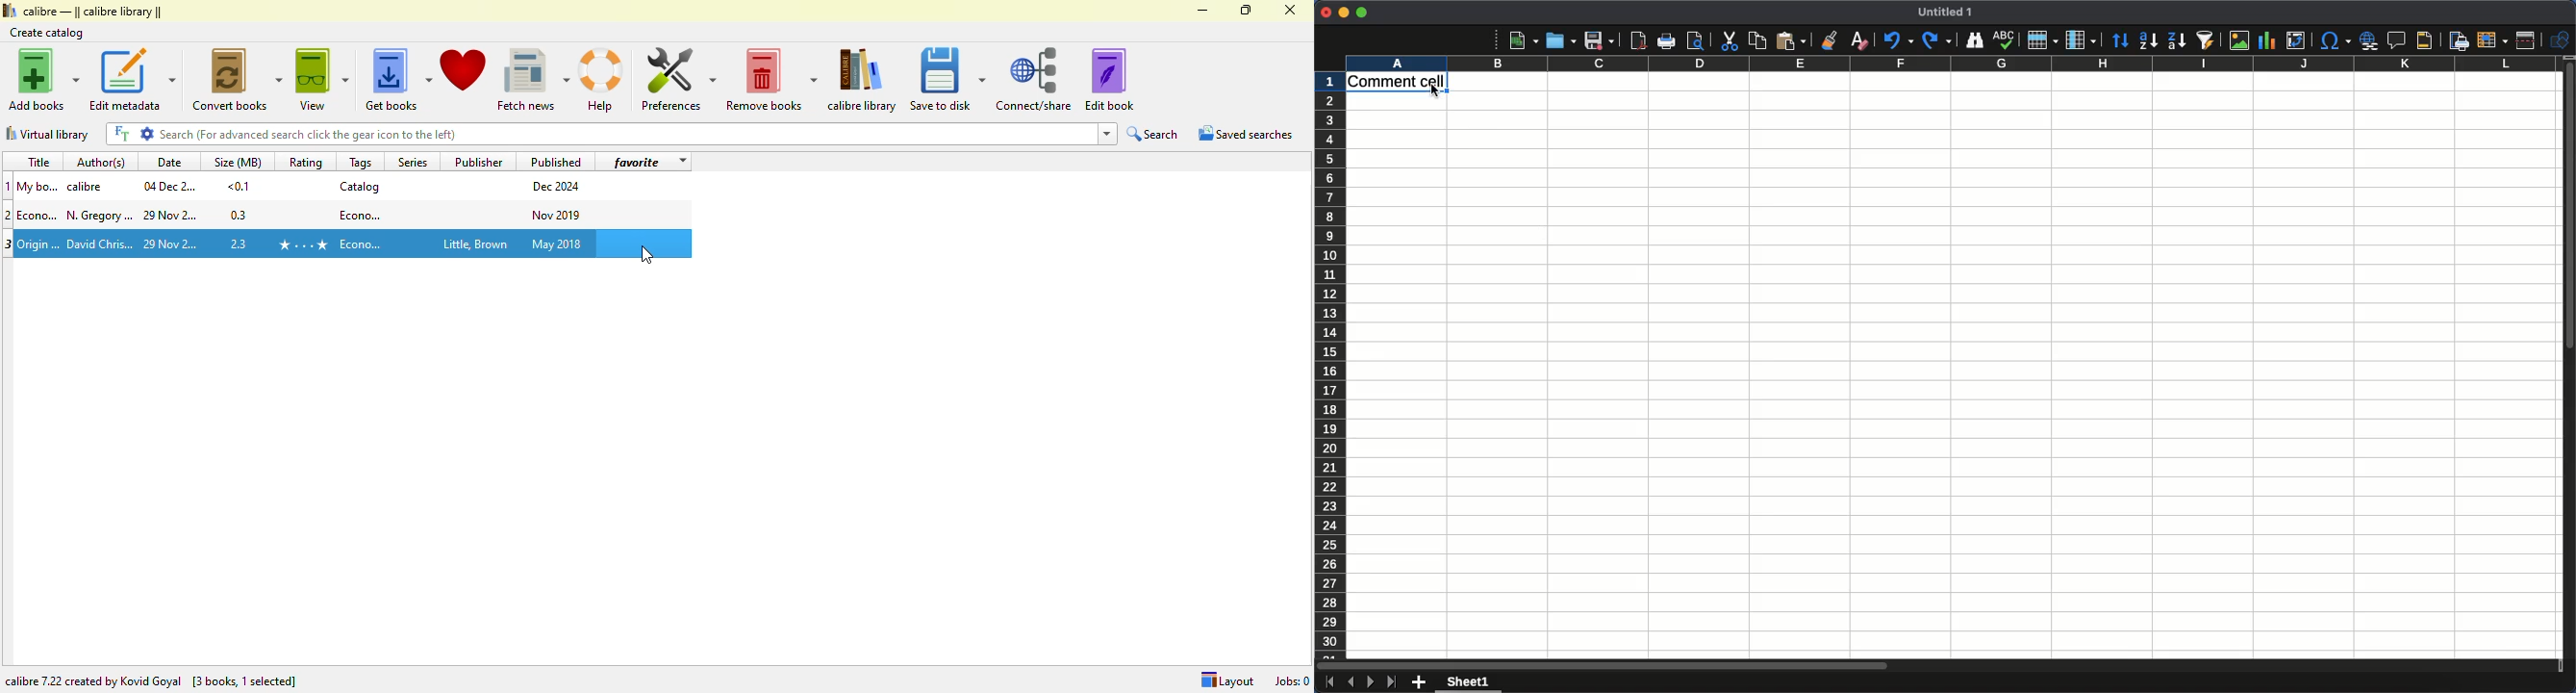 The width and height of the screenshot is (2576, 700). Describe the element at coordinates (556, 161) in the screenshot. I see `published` at that location.